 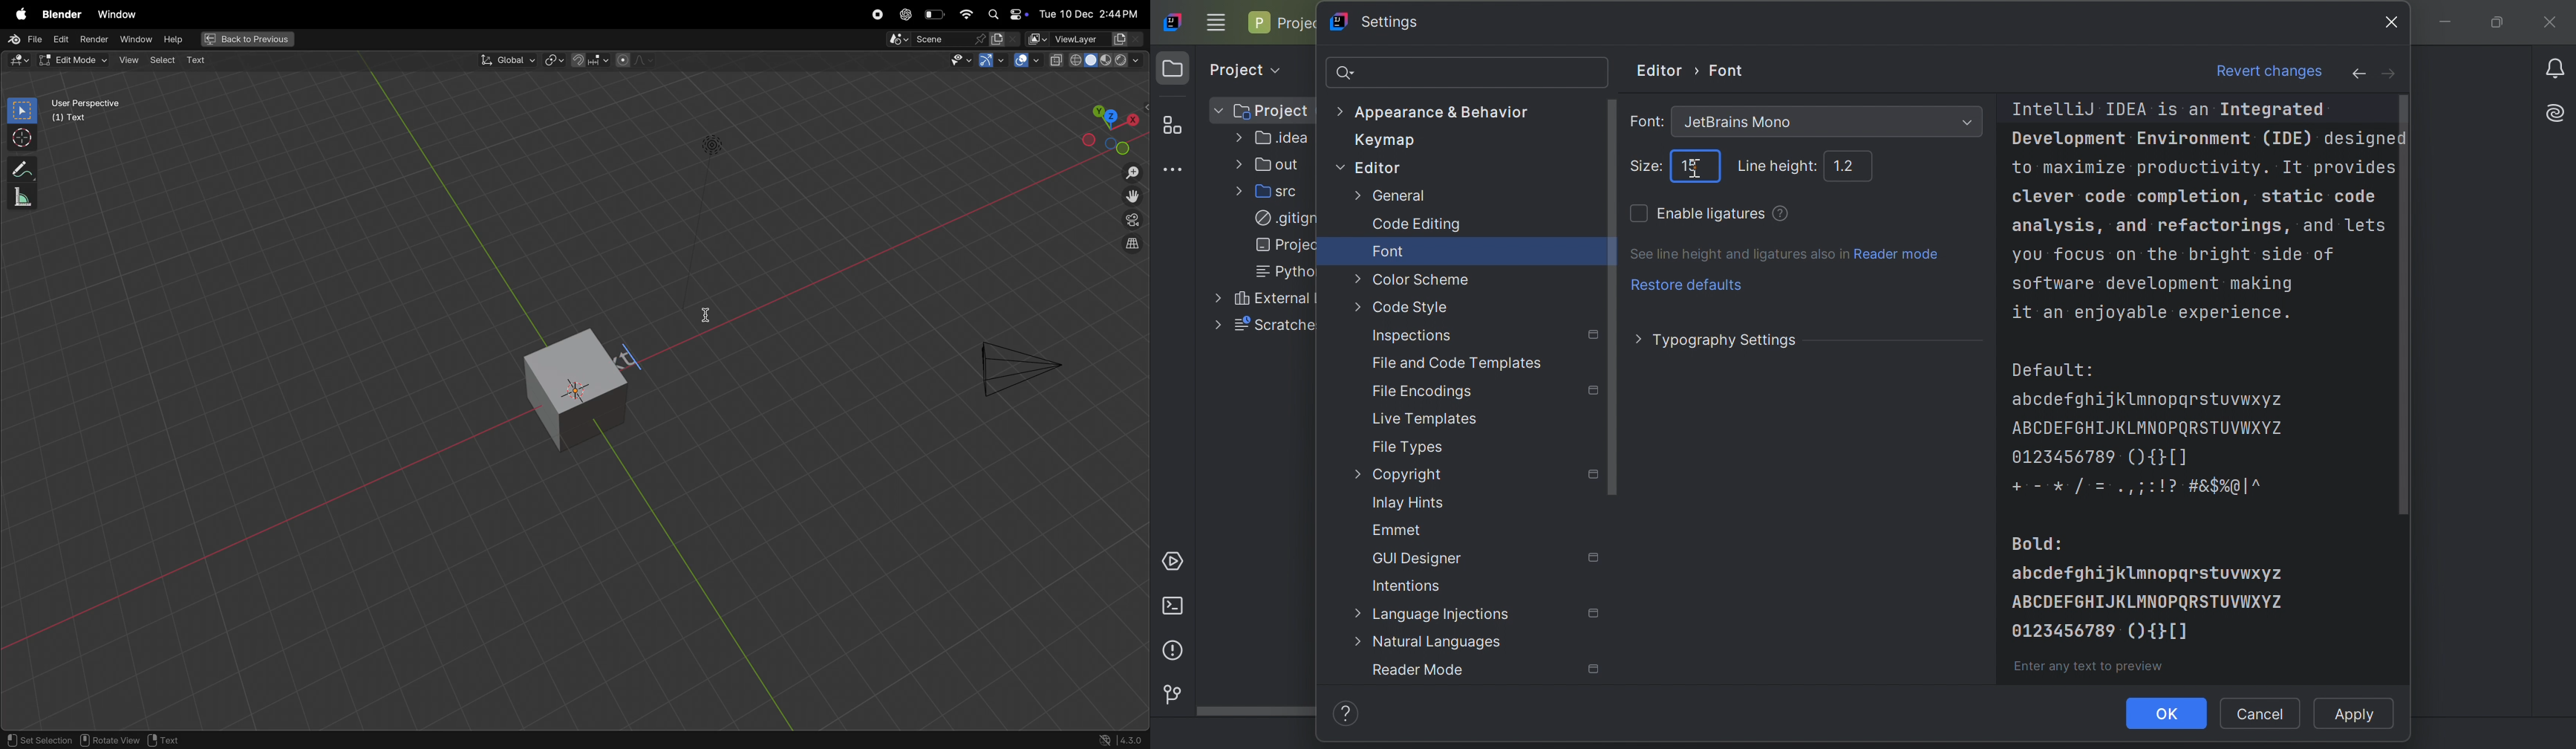 What do you see at coordinates (992, 62) in the screenshot?
I see `show gimzo` at bounding box center [992, 62].